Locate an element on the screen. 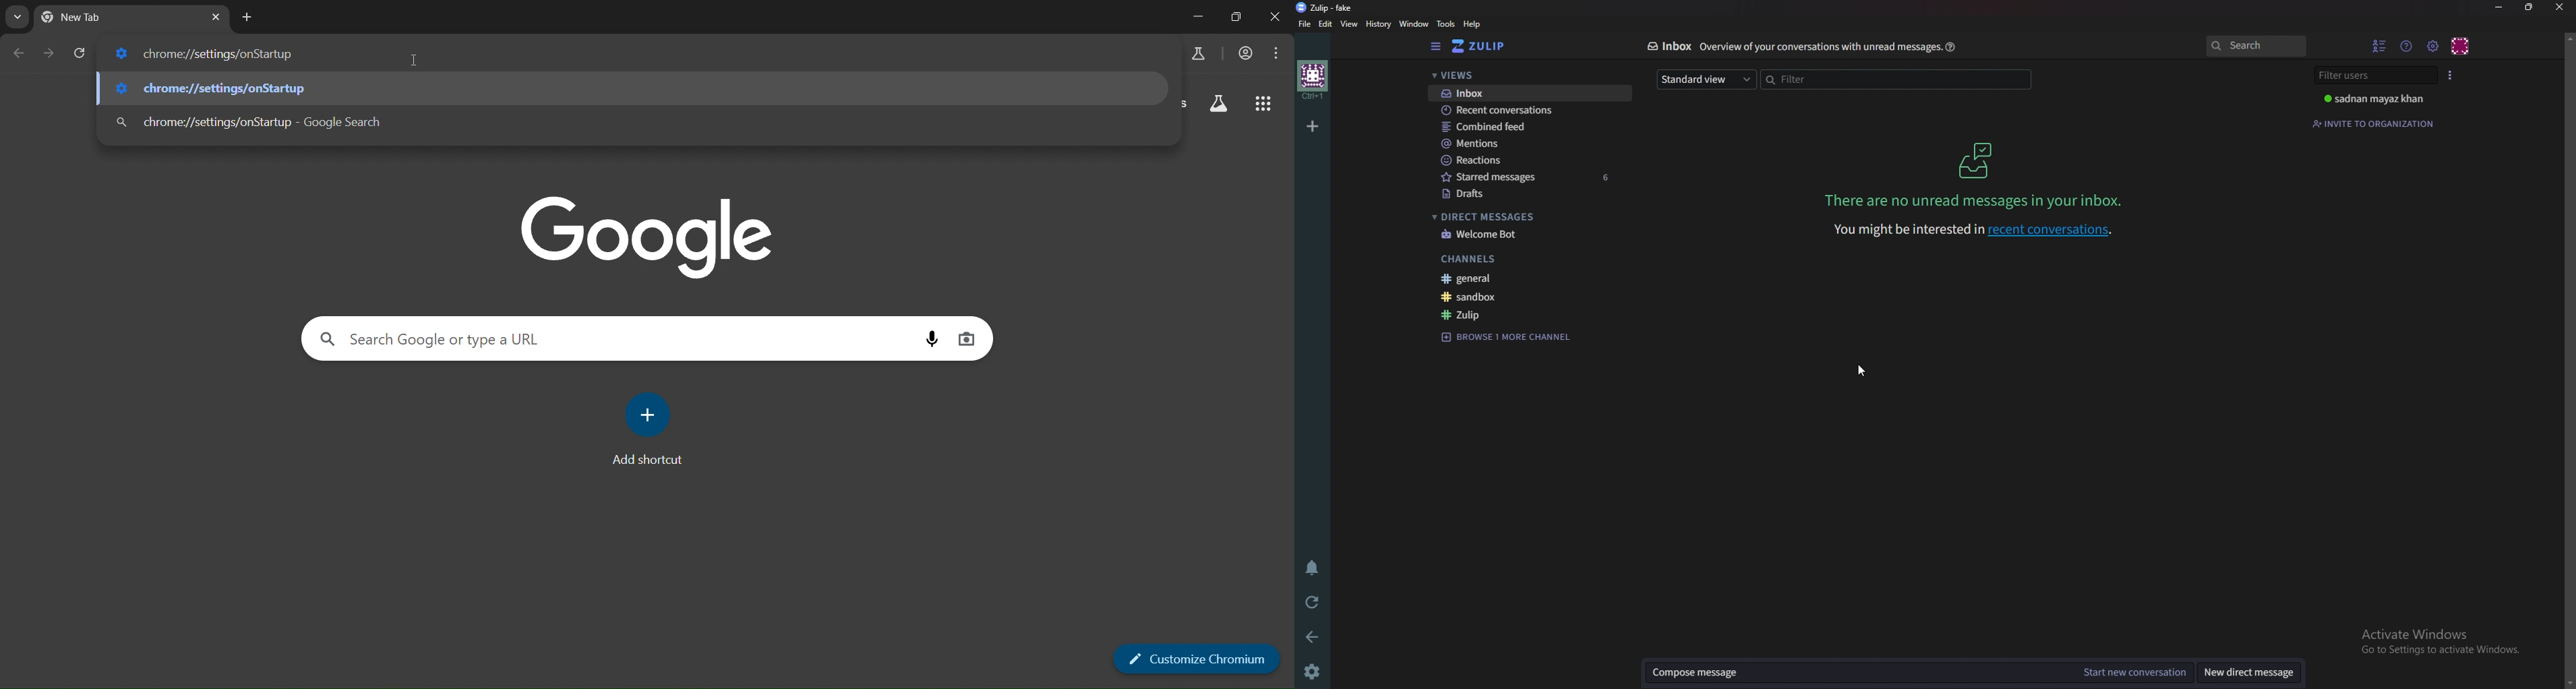 The height and width of the screenshot is (700, 2576). close is located at coordinates (1276, 18).